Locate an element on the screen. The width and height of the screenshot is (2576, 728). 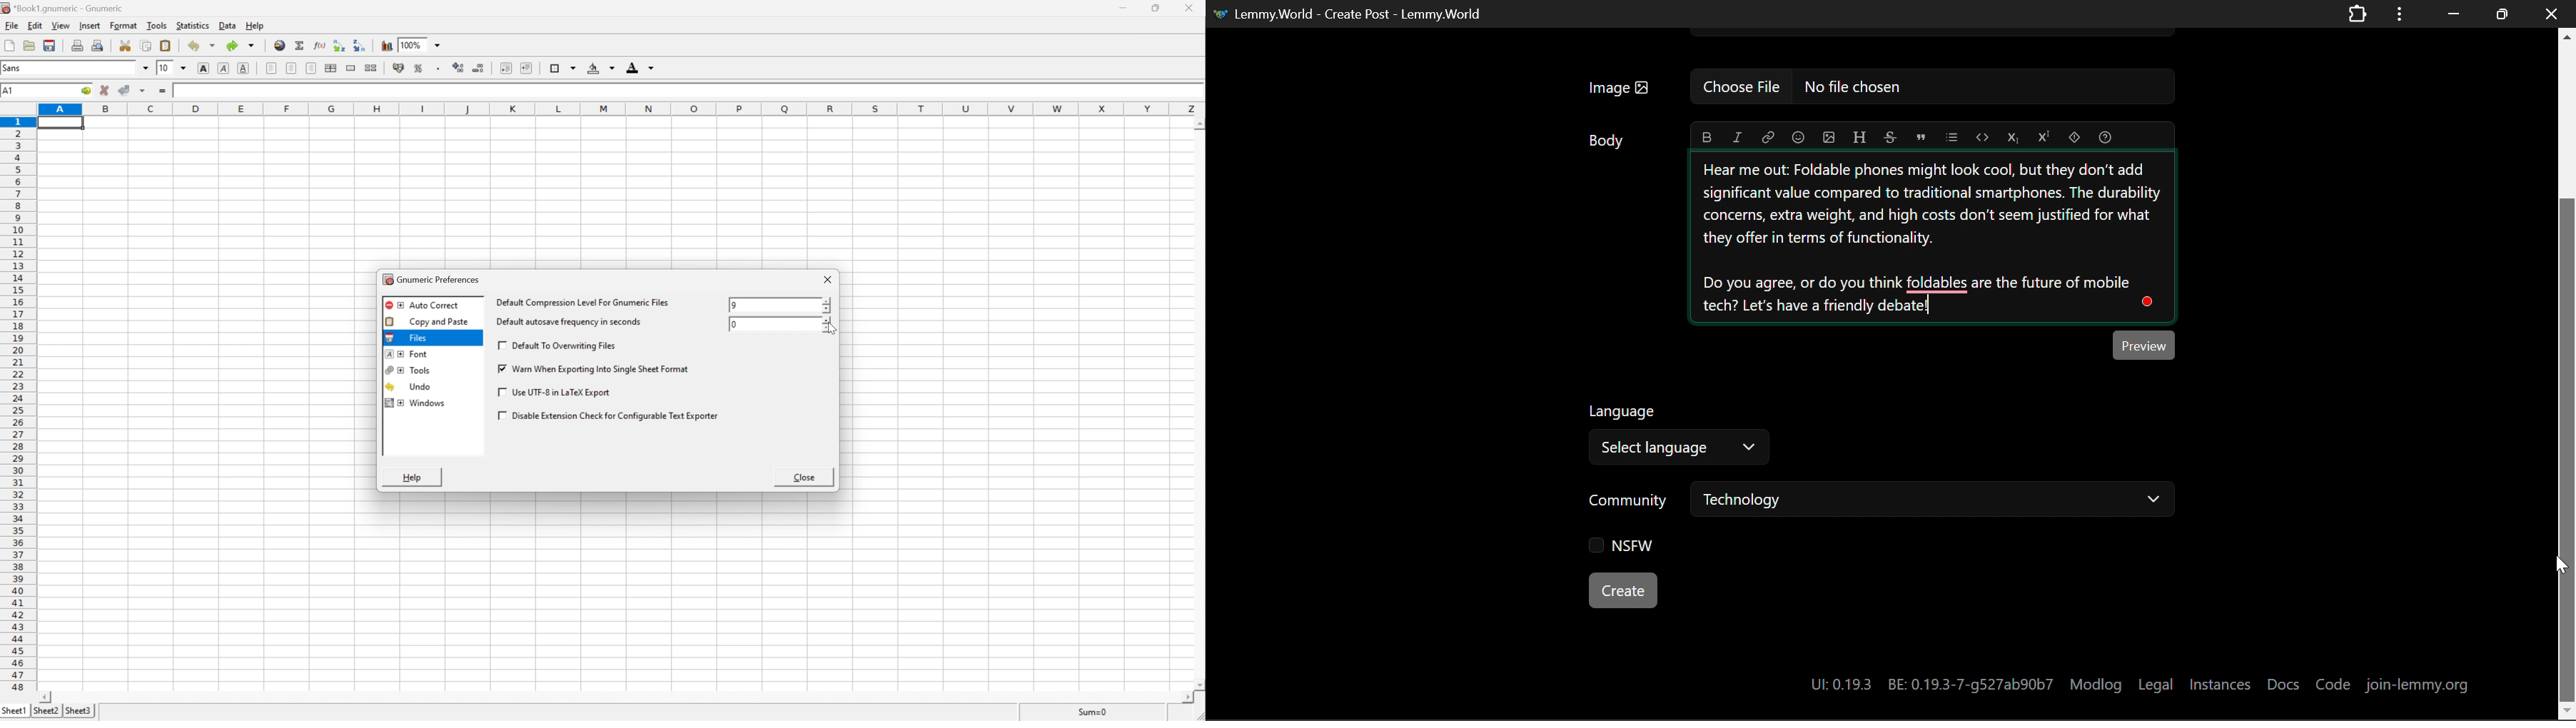
scroll left is located at coordinates (58, 698).